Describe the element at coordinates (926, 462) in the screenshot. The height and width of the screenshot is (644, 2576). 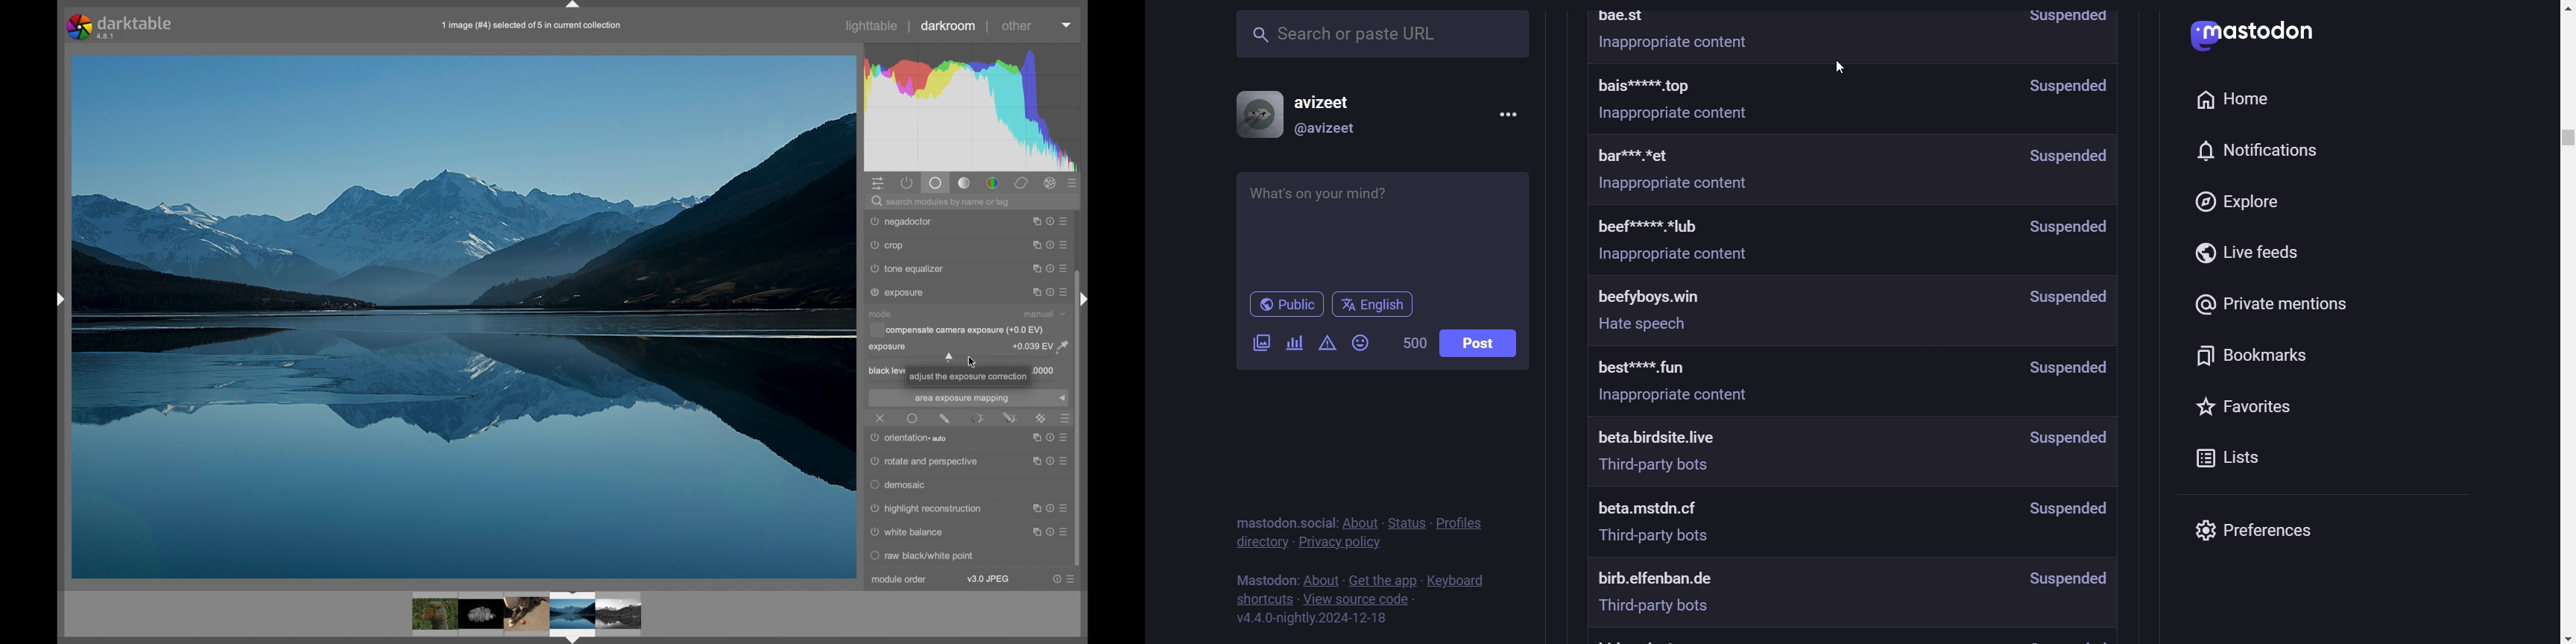
I see `rotate and perspective` at that location.